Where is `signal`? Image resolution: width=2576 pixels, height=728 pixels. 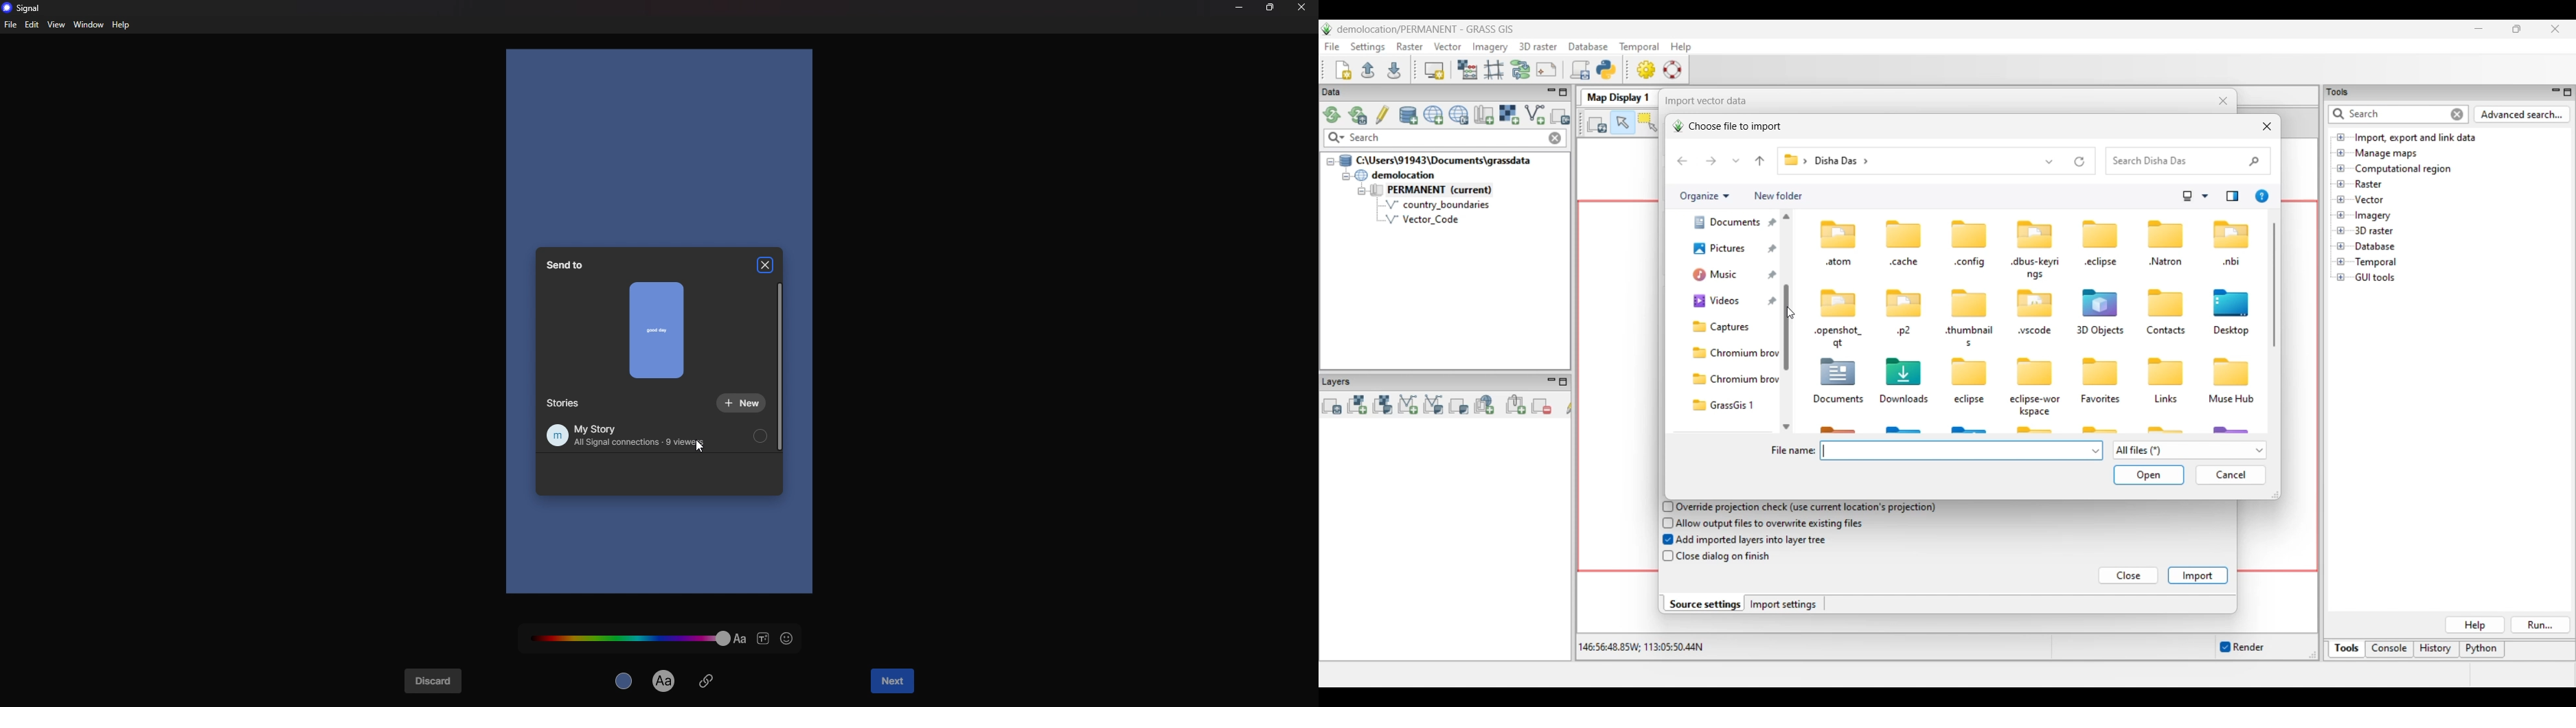 signal is located at coordinates (25, 8).